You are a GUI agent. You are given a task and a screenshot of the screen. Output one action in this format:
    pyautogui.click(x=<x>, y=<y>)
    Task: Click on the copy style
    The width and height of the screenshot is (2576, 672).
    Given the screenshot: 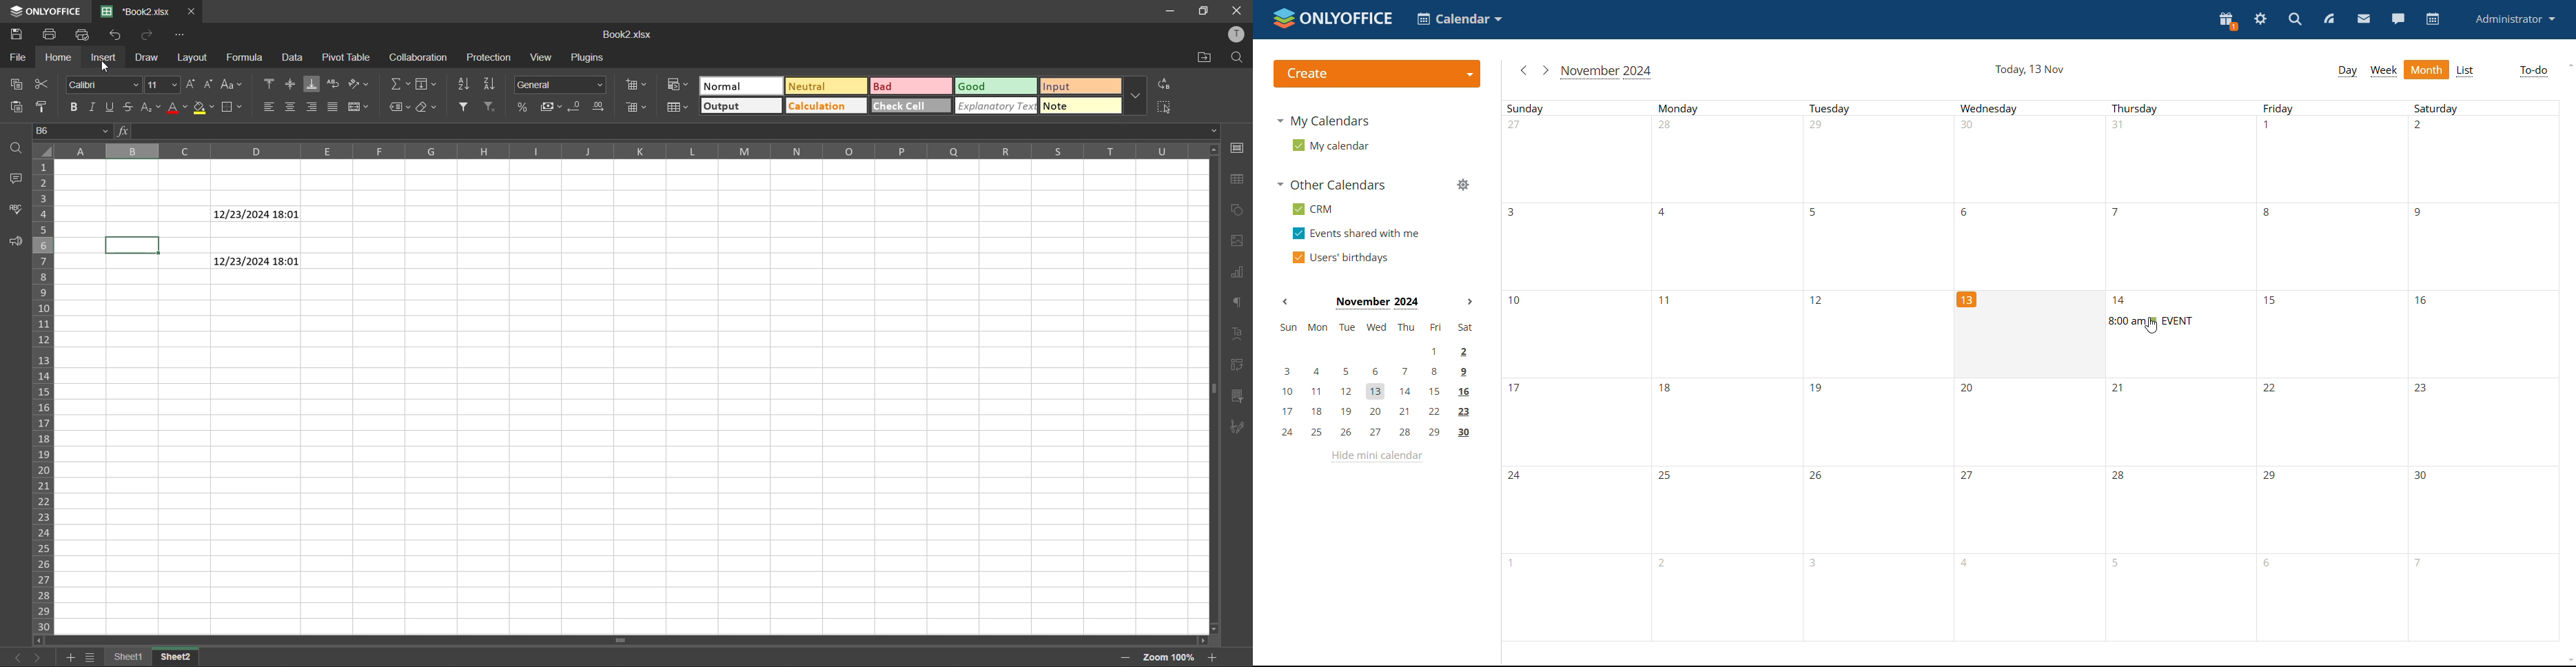 What is the action you would take?
    pyautogui.click(x=42, y=107)
    